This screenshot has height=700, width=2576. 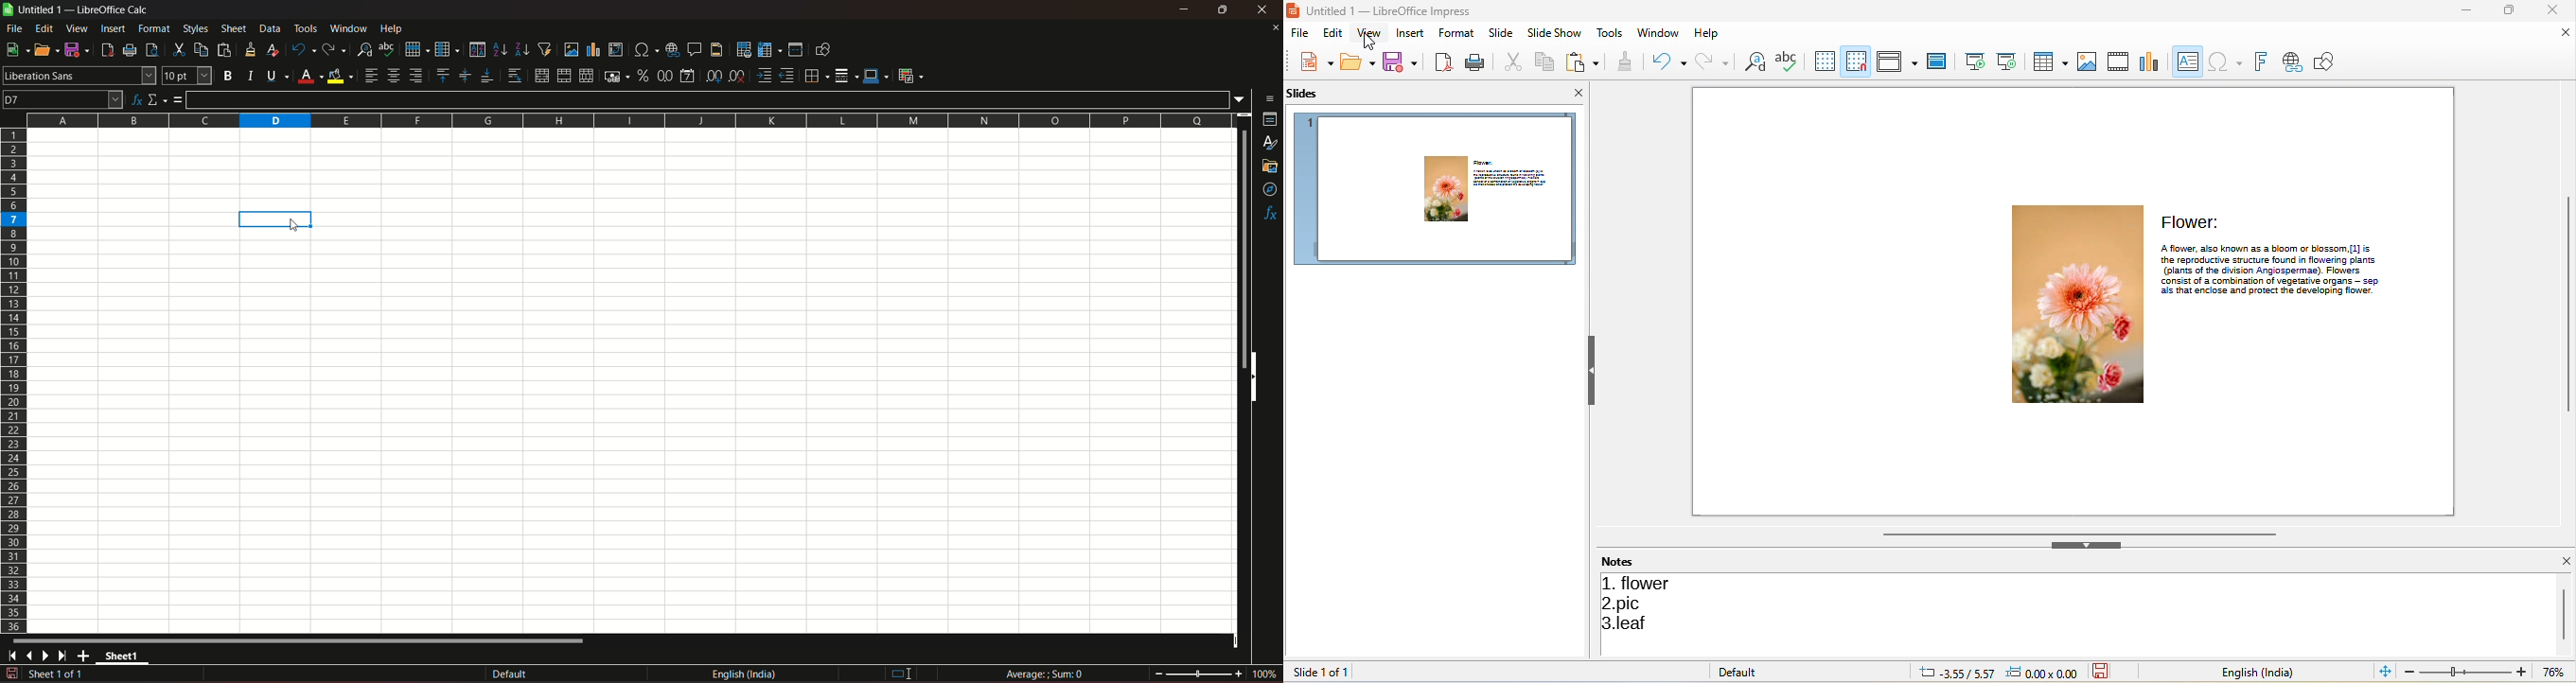 I want to click on add decimal place, so click(x=711, y=76).